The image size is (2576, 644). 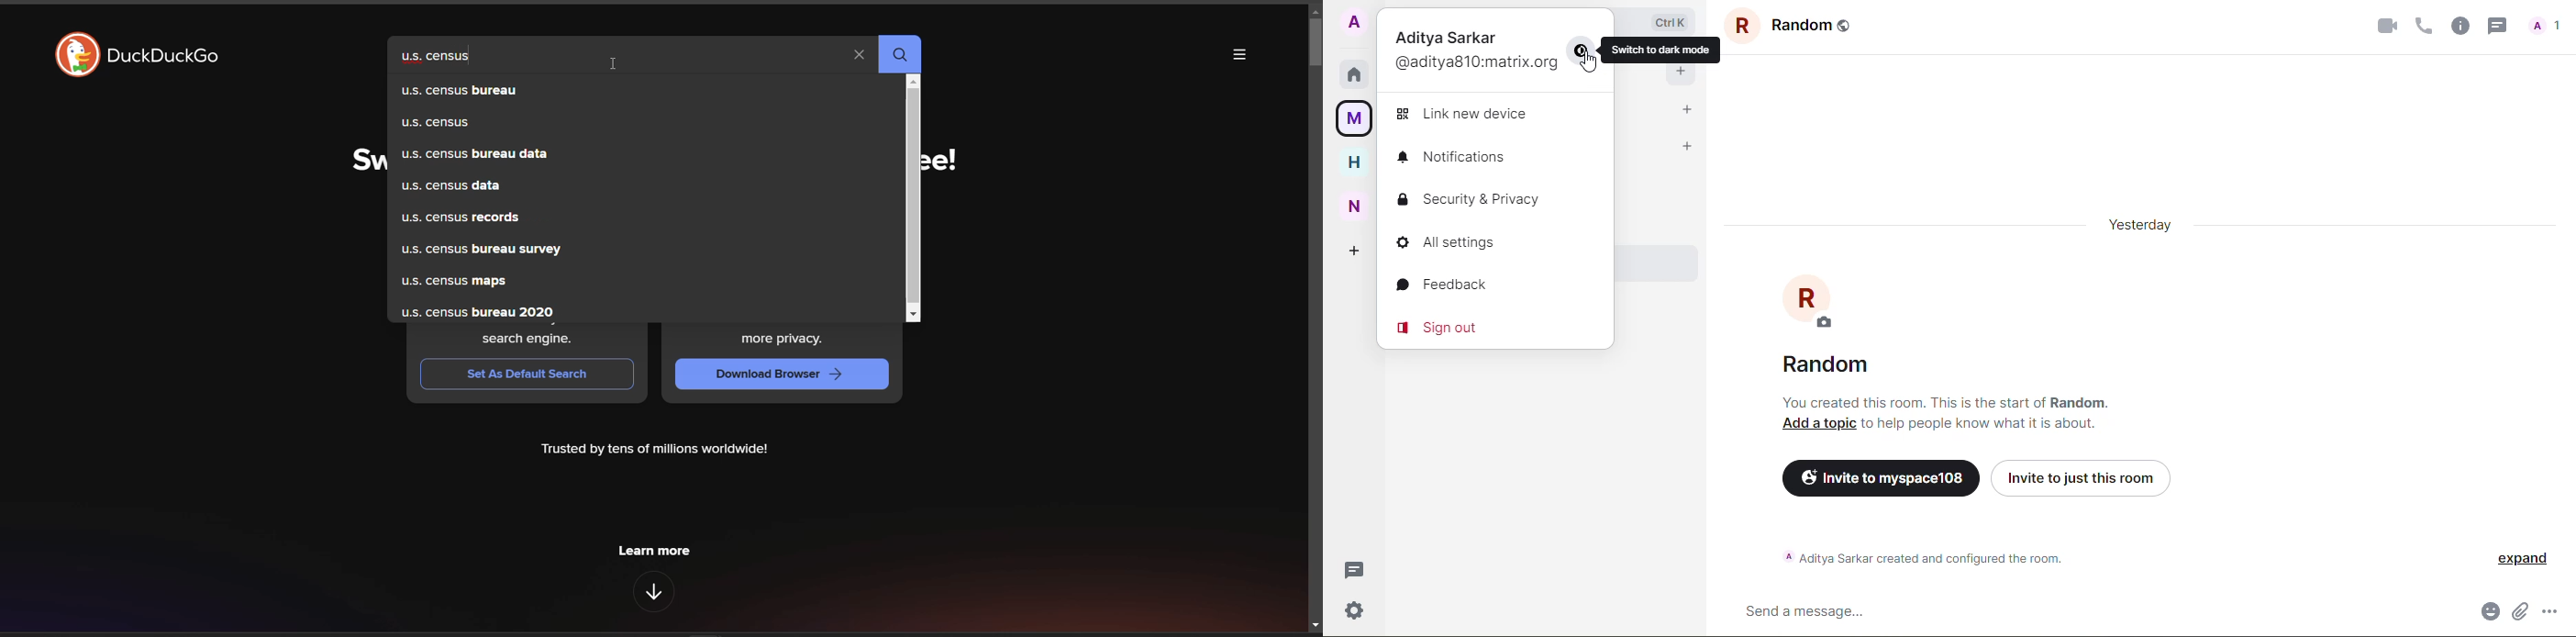 I want to click on search bar , so click(x=618, y=54).